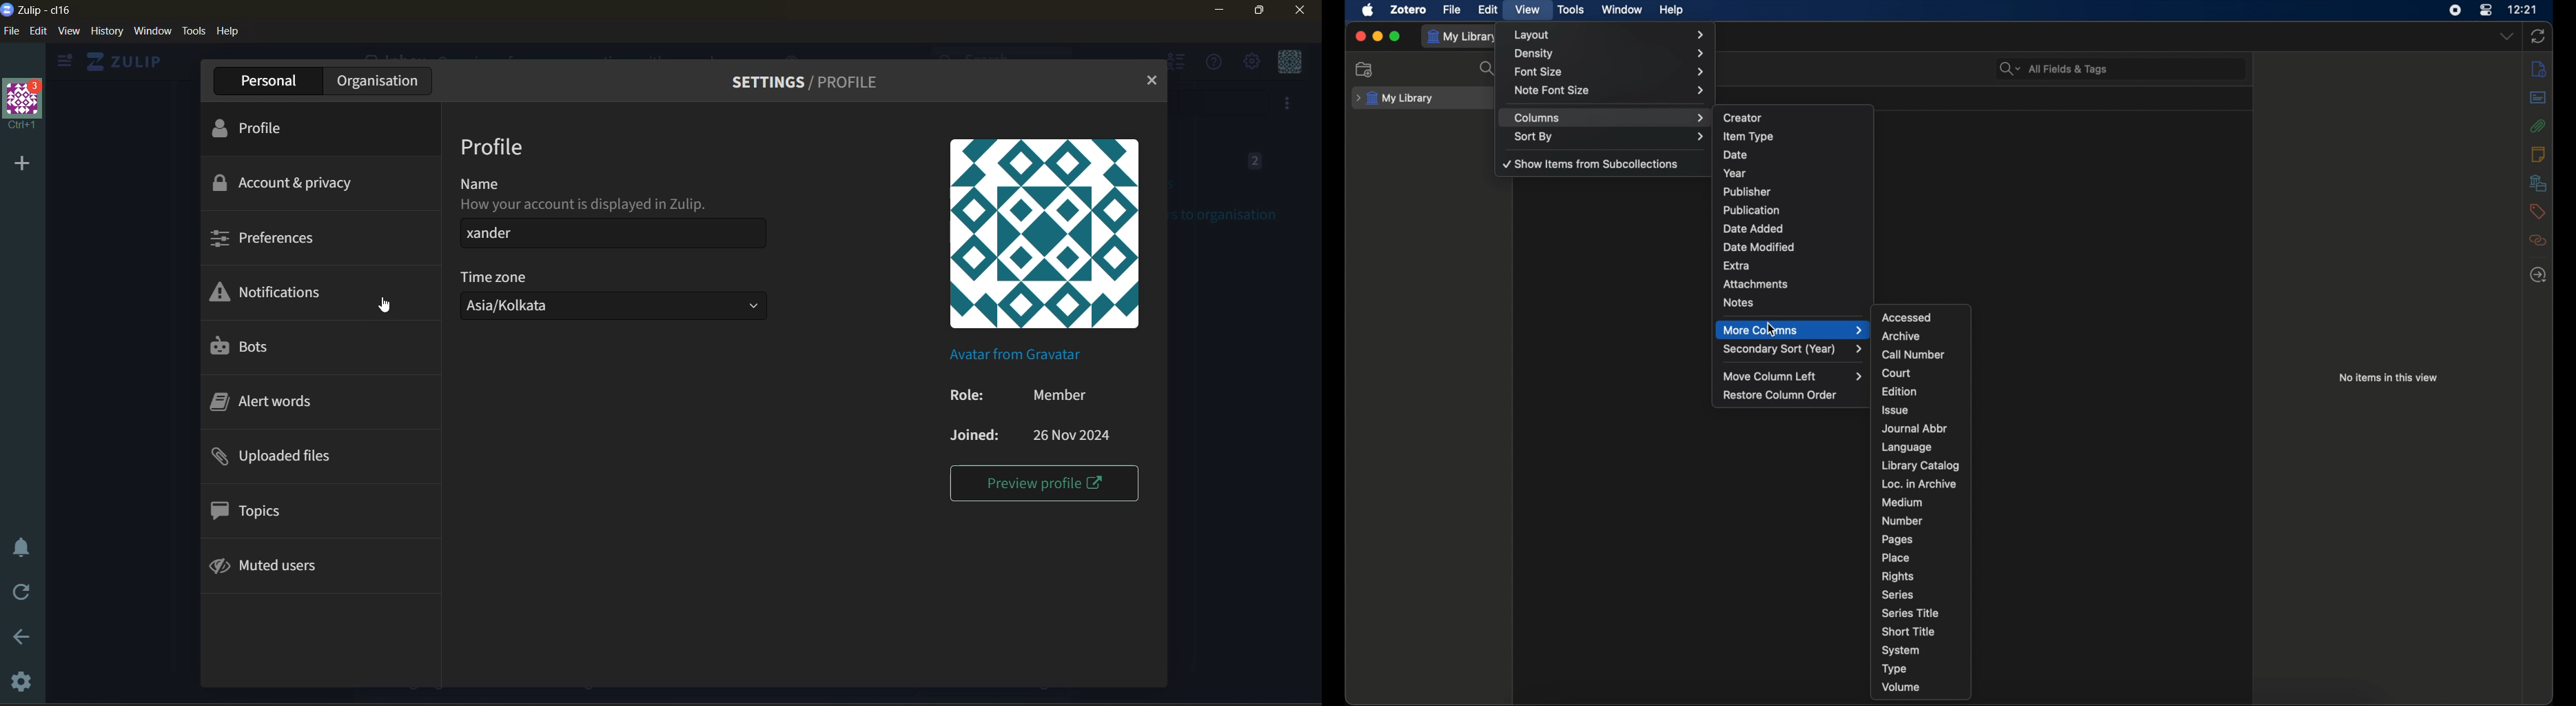  What do you see at coordinates (1794, 349) in the screenshot?
I see `secondary sort` at bounding box center [1794, 349].